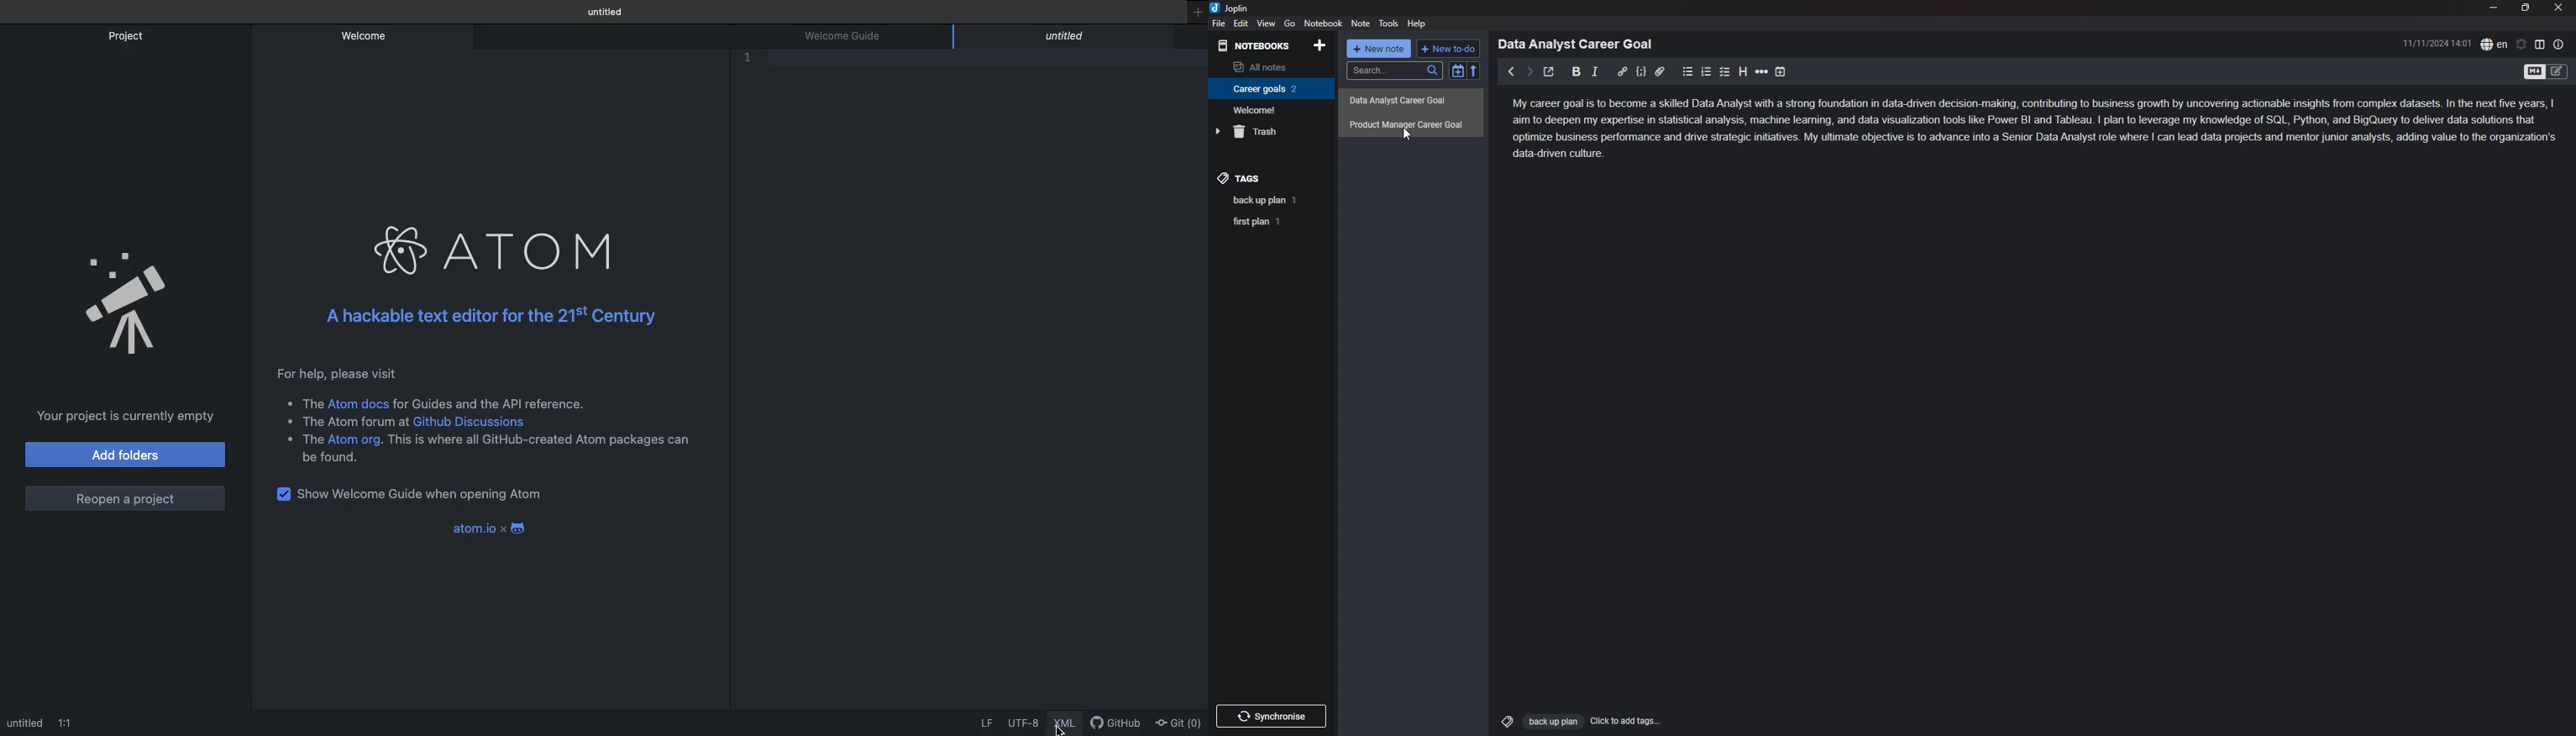  What do you see at coordinates (1256, 46) in the screenshot?
I see `notebooks` at bounding box center [1256, 46].